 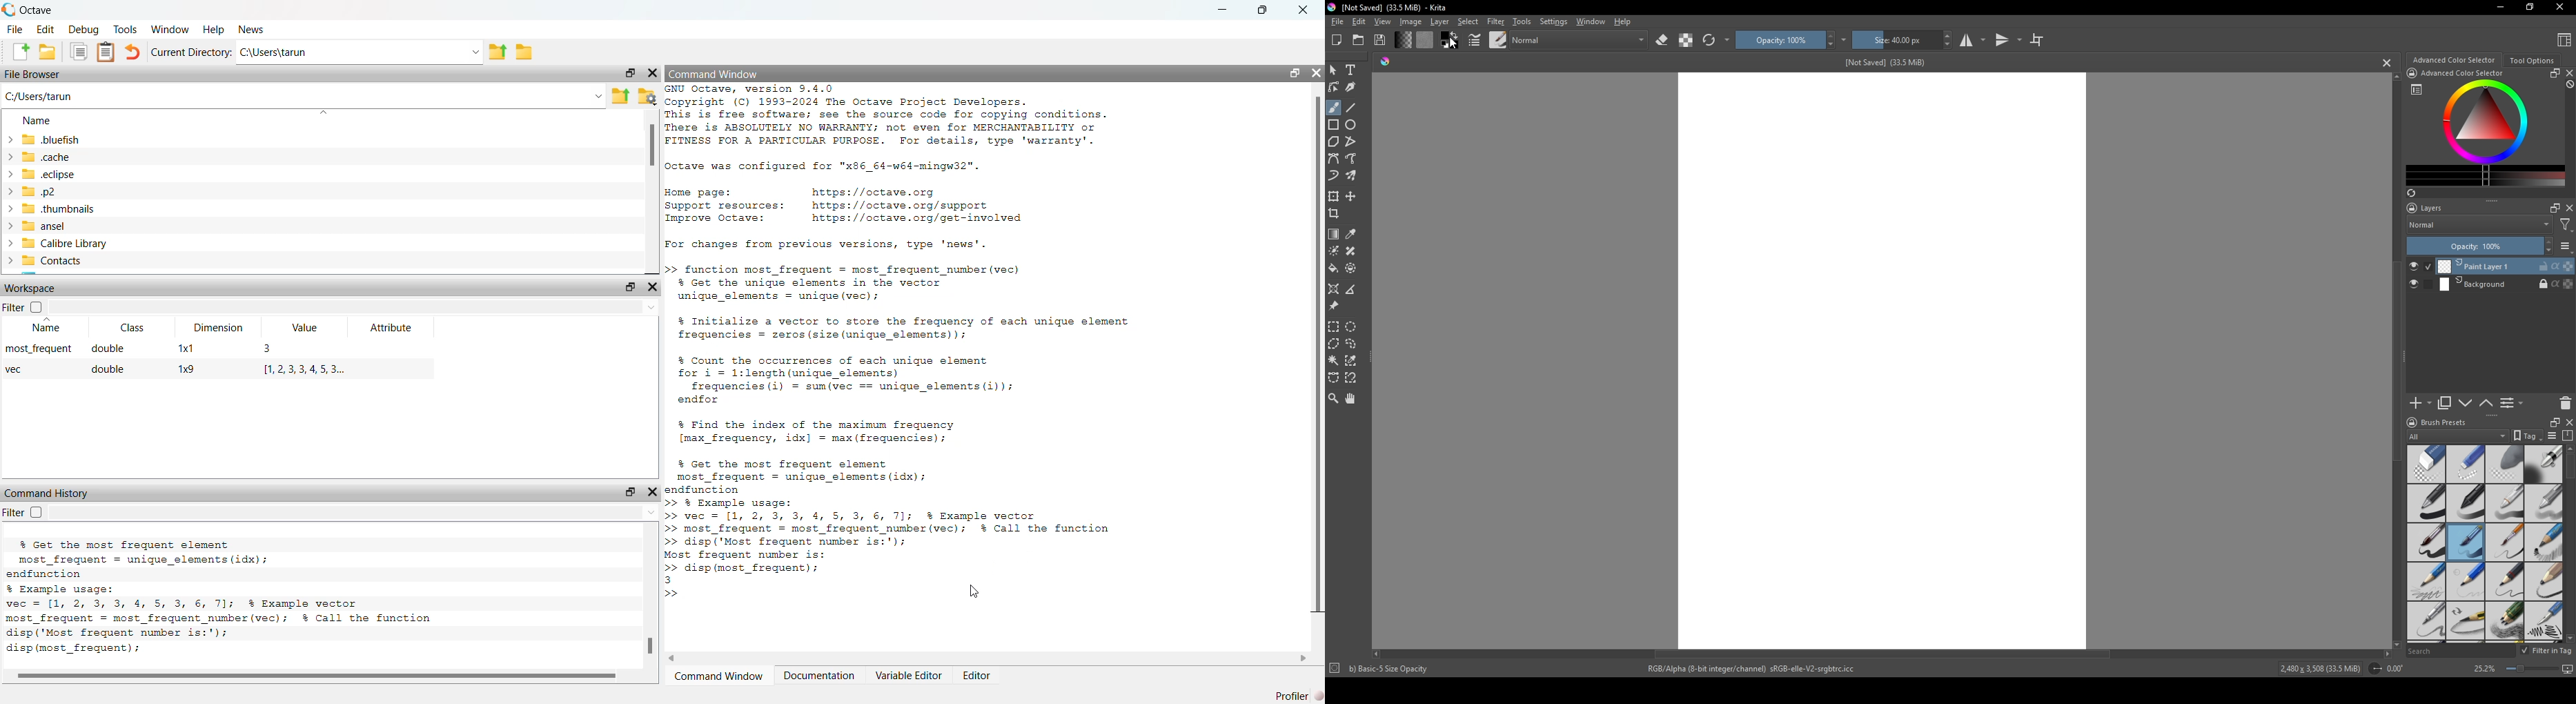 I want to click on horizontal scroll bar, so click(x=323, y=676).